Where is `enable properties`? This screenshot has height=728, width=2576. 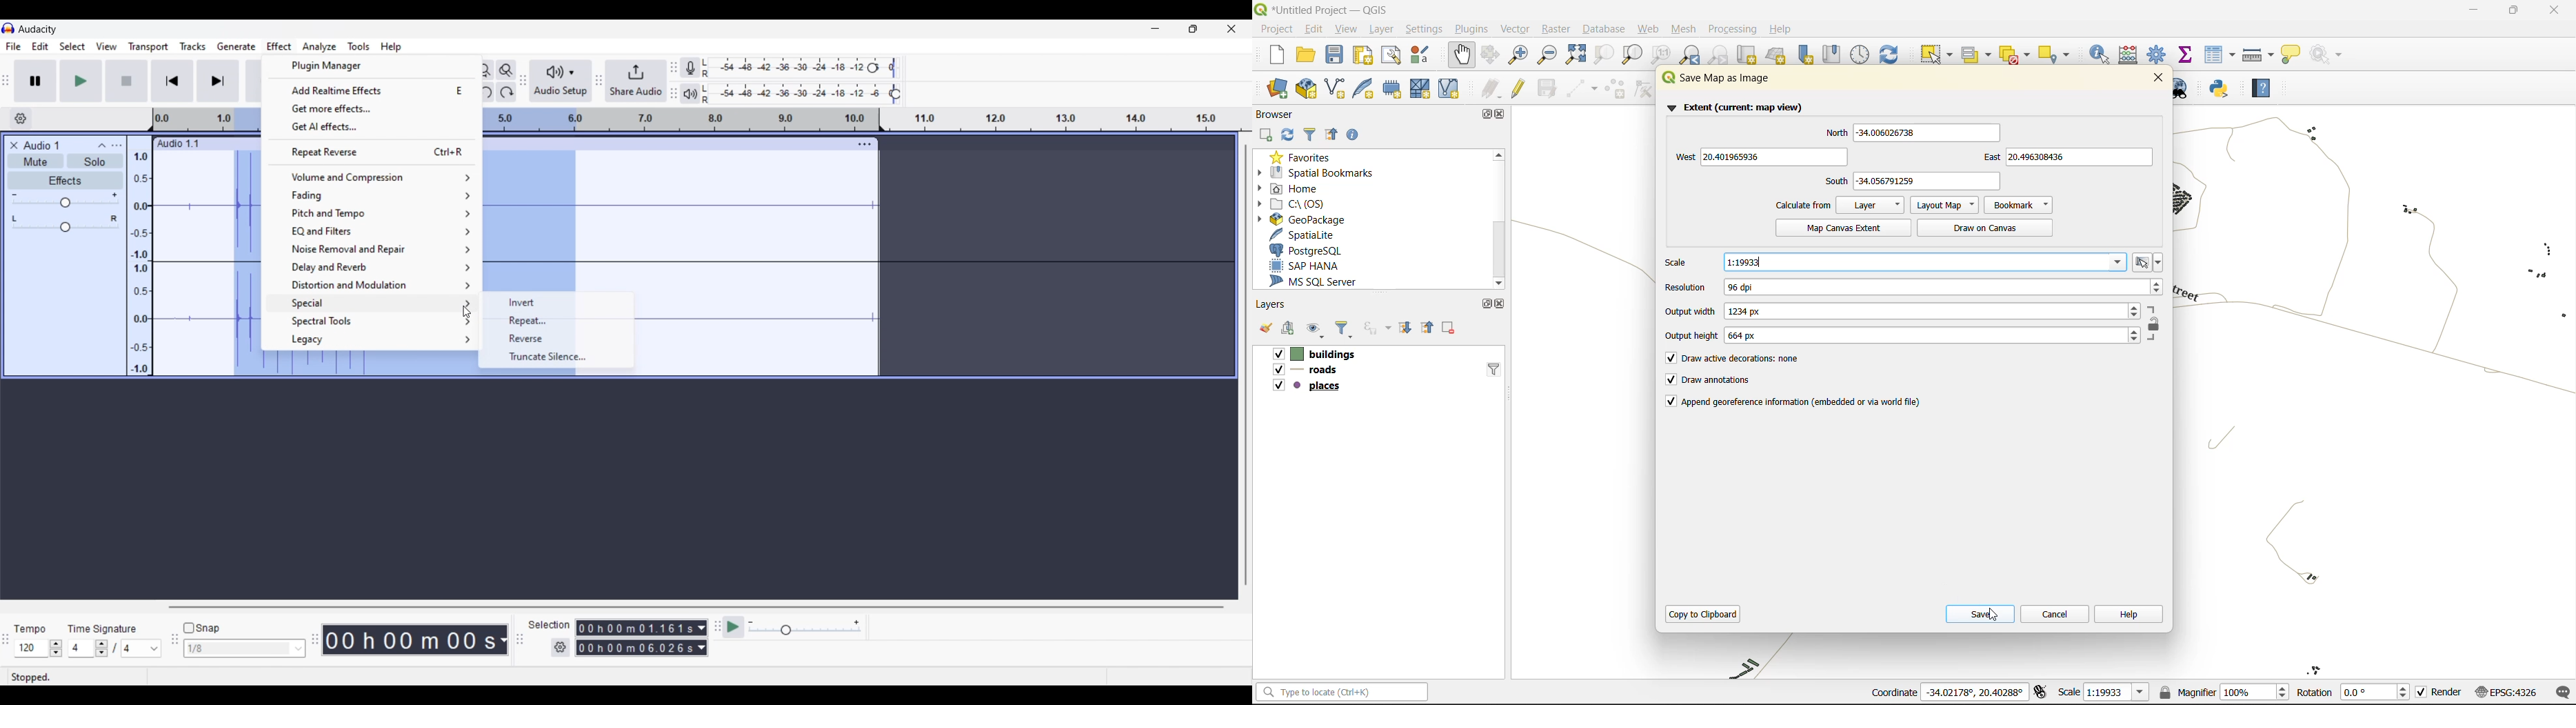 enable properties is located at coordinates (1352, 134).